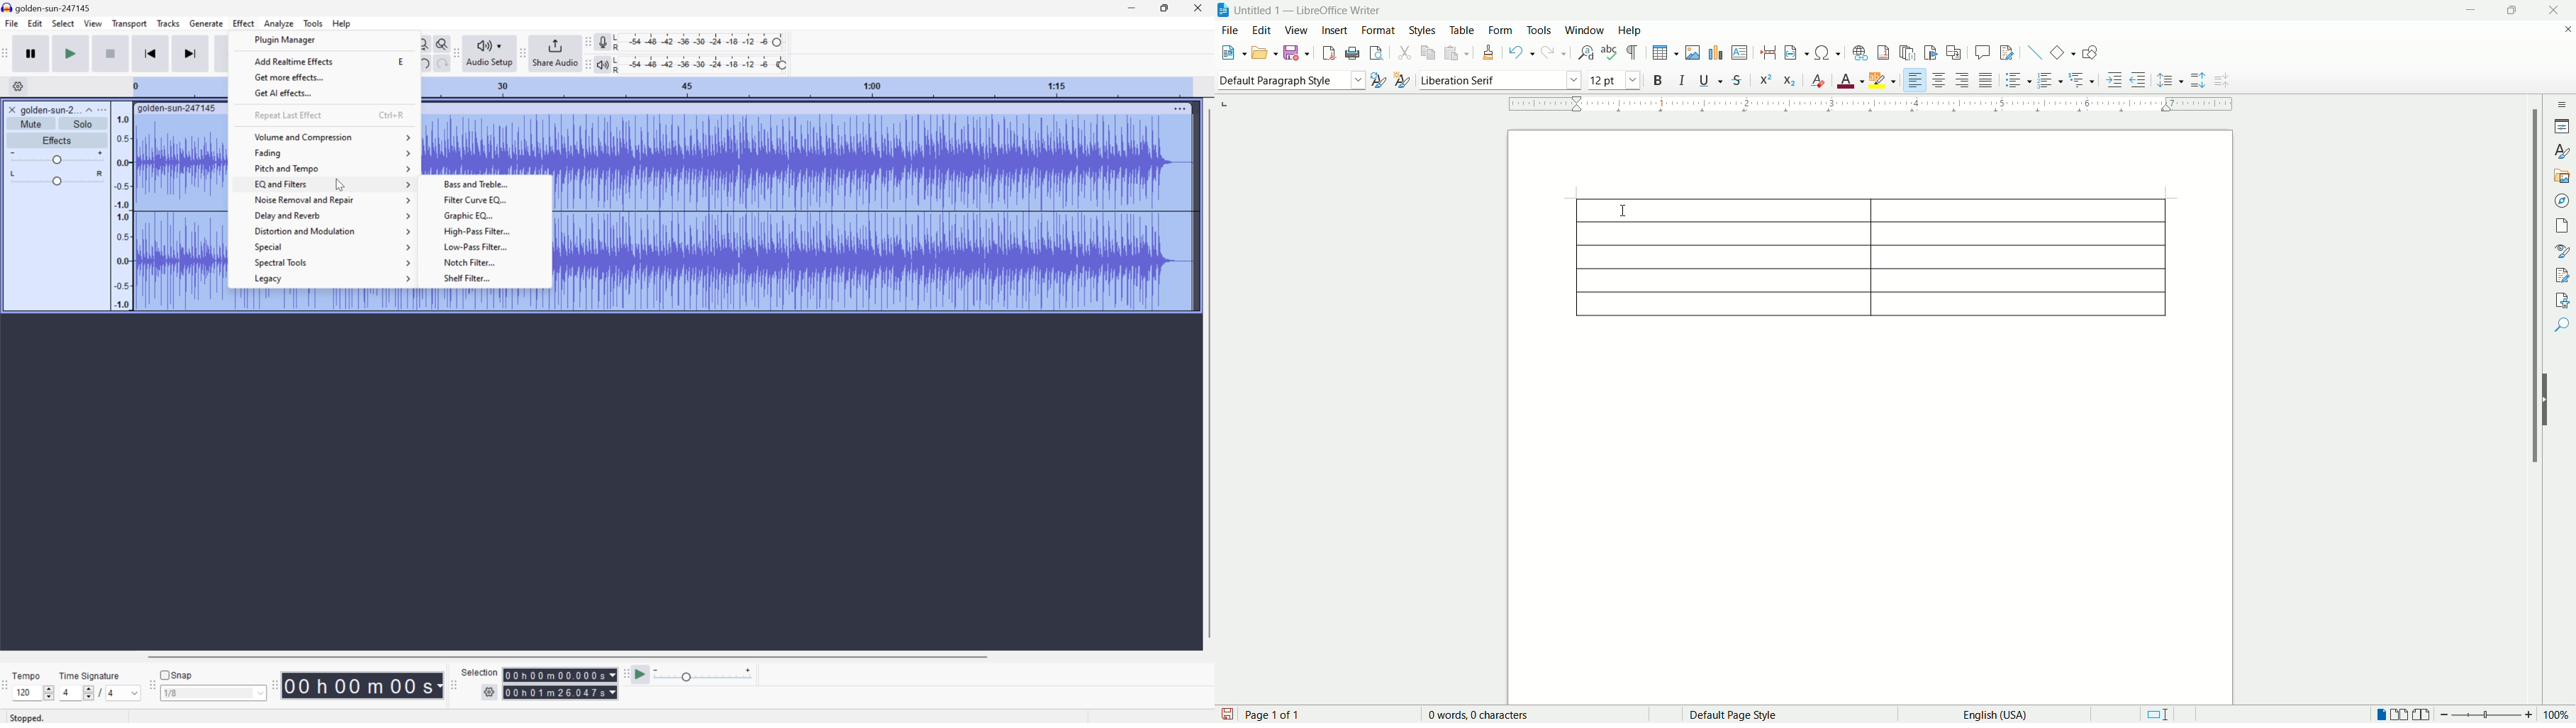 The width and height of the screenshot is (2576, 728). I want to click on Audacity selection toolbar, so click(452, 683).